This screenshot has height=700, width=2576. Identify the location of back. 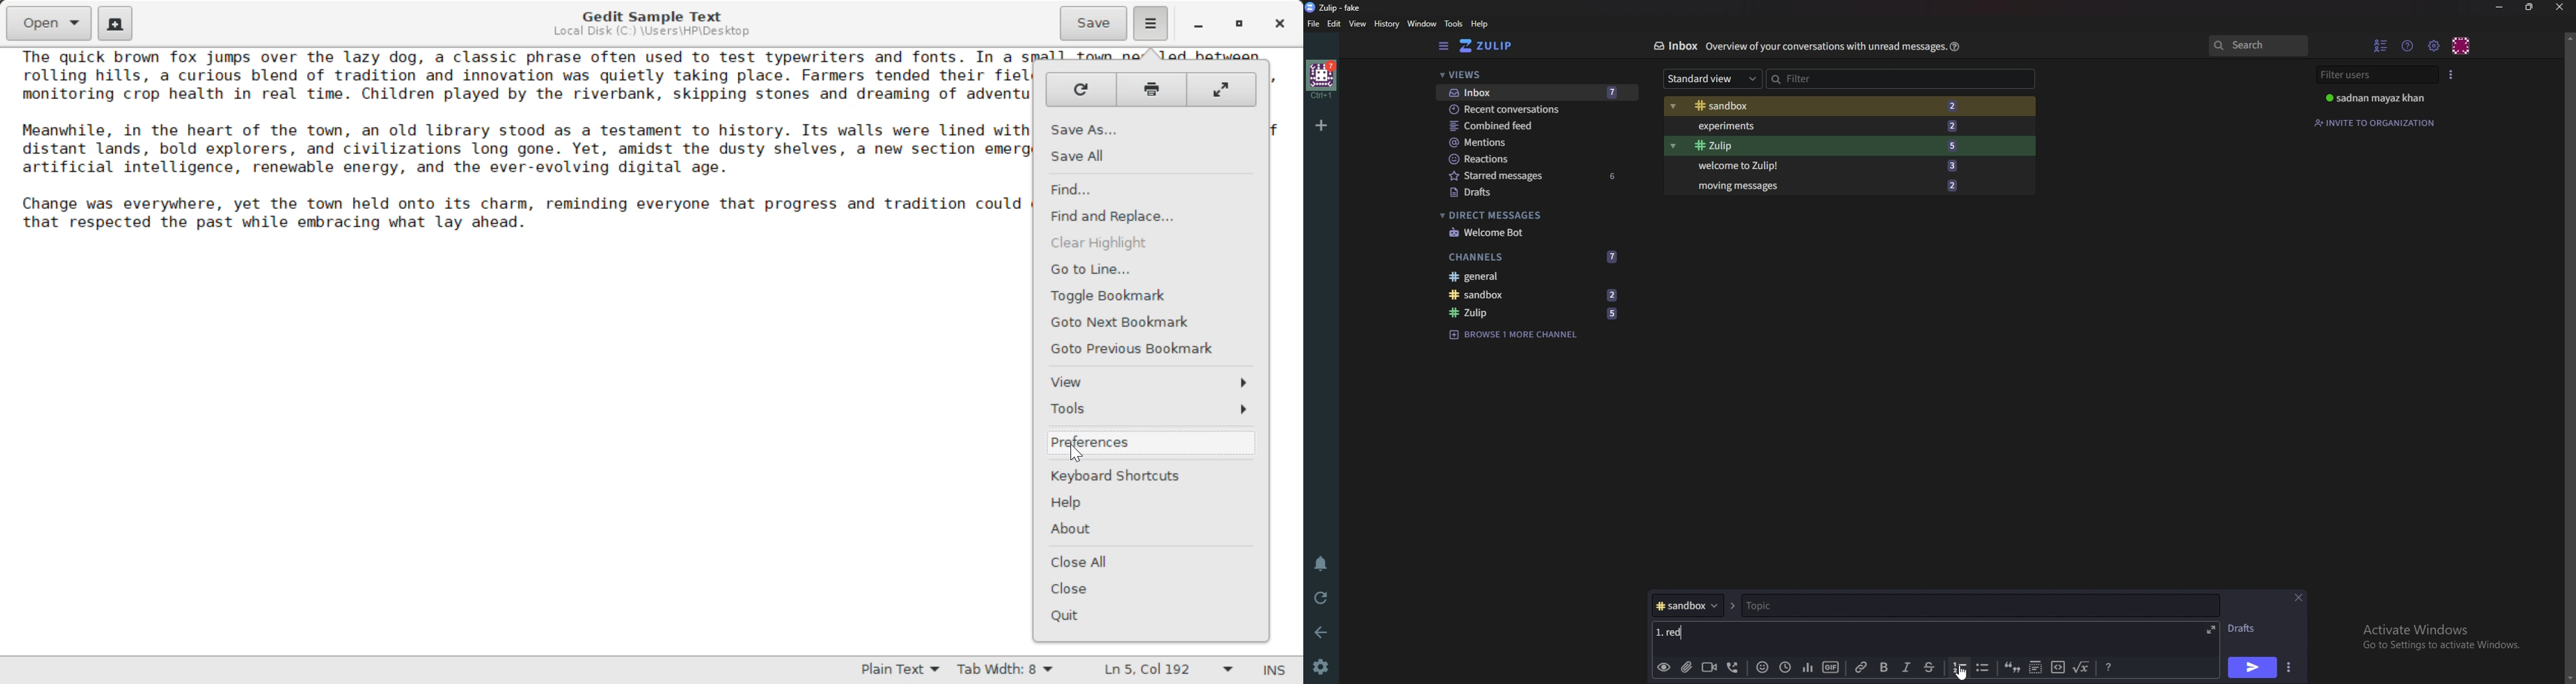
(1324, 630).